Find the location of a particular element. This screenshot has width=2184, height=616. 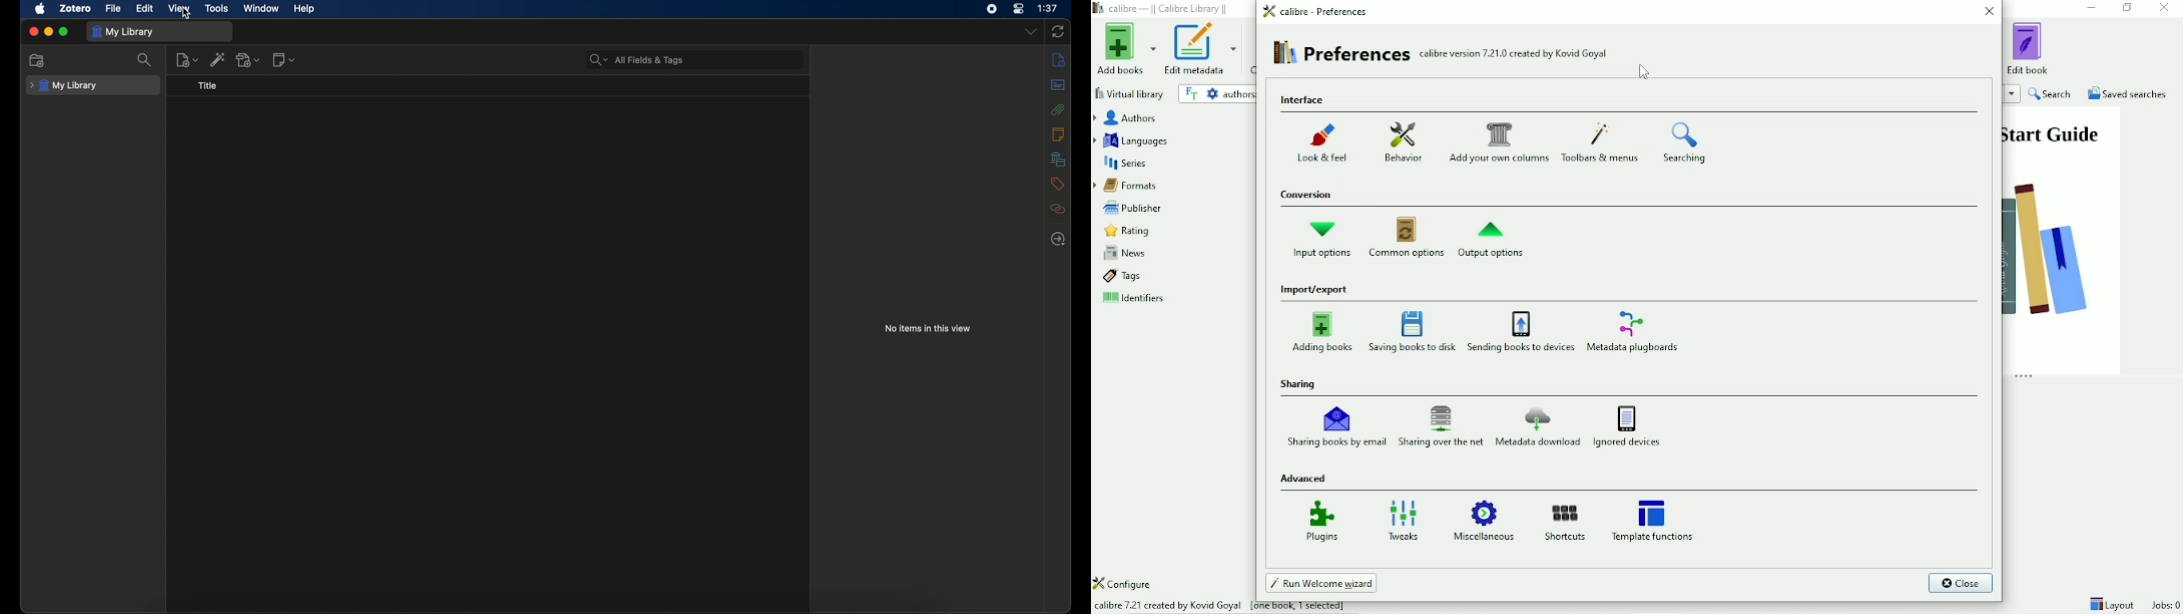

add item by identifier is located at coordinates (218, 62).